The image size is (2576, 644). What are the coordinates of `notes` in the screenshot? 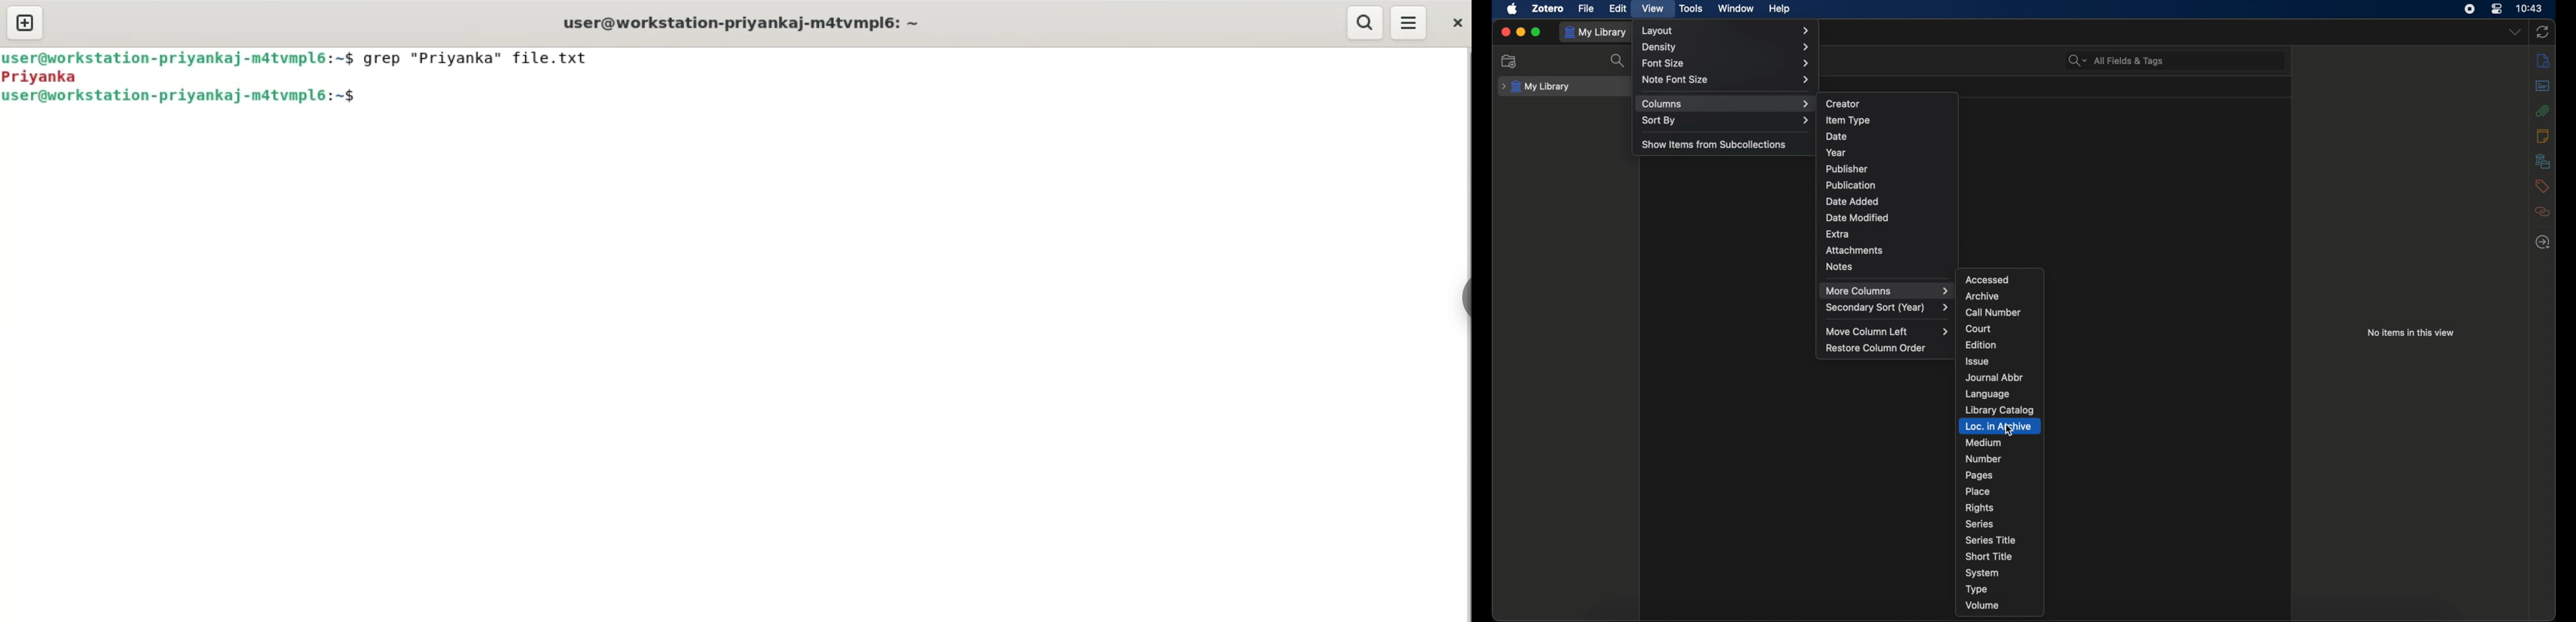 It's located at (1839, 267).